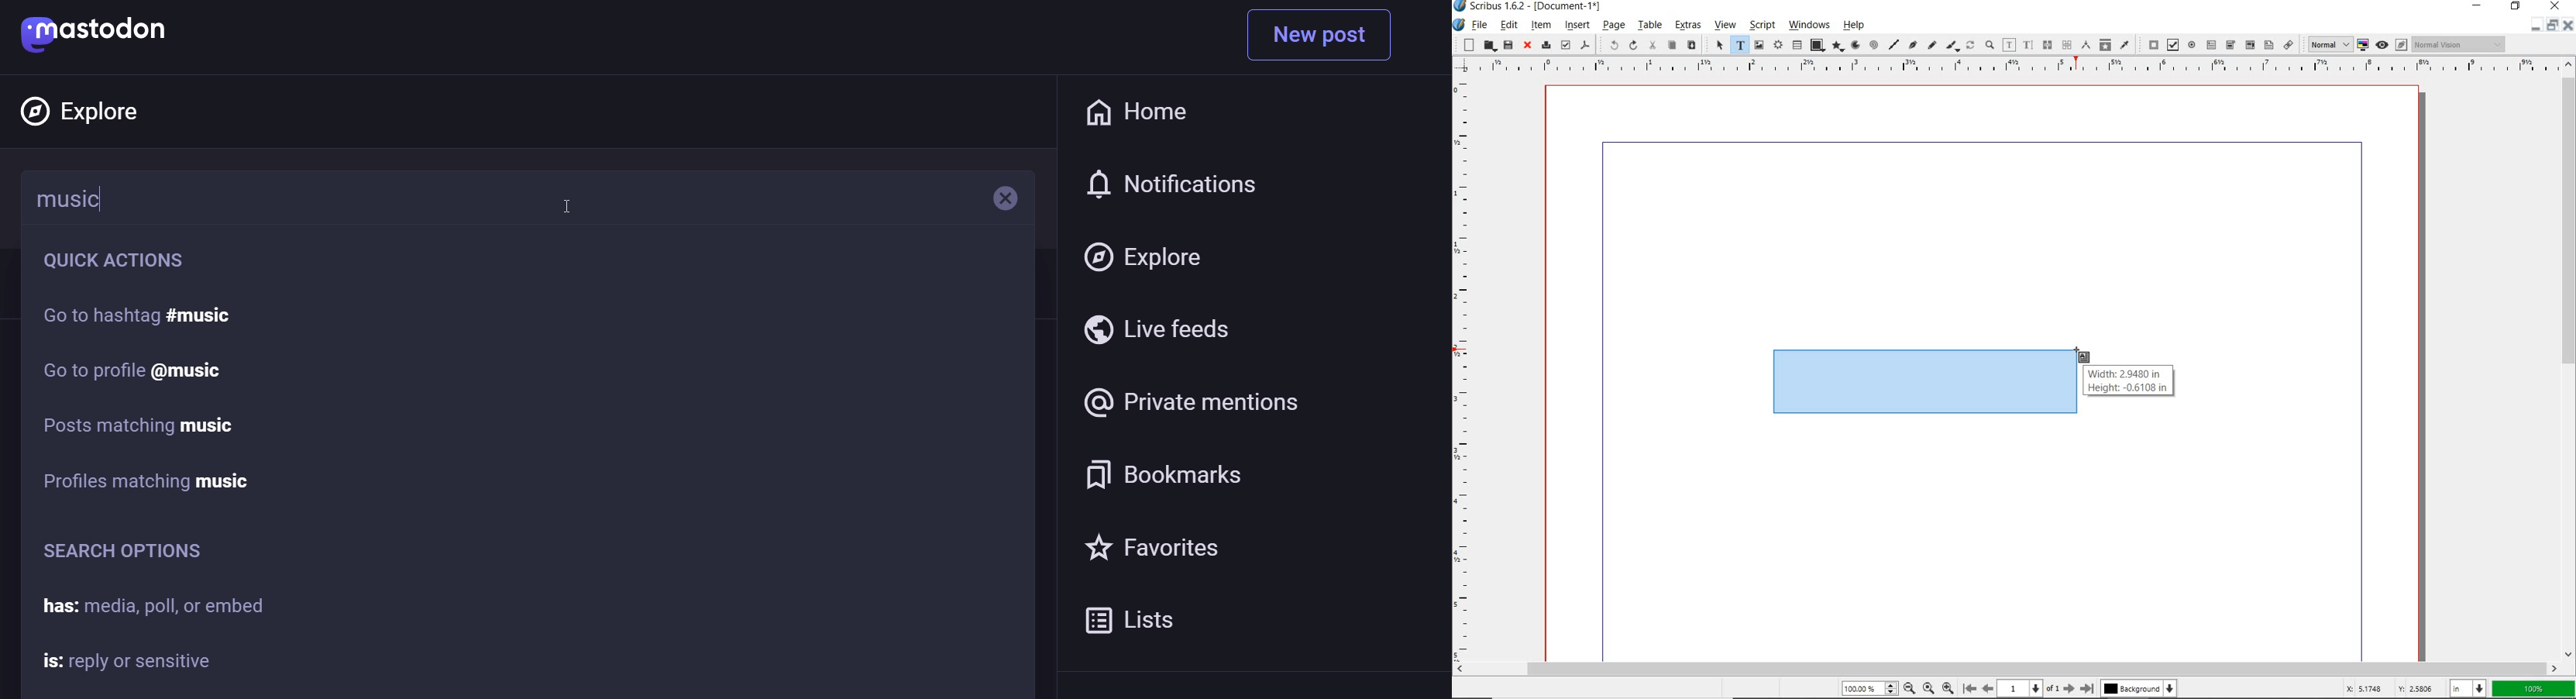 Image resolution: width=2576 pixels, height=700 pixels. I want to click on Previous page, so click(1986, 688).